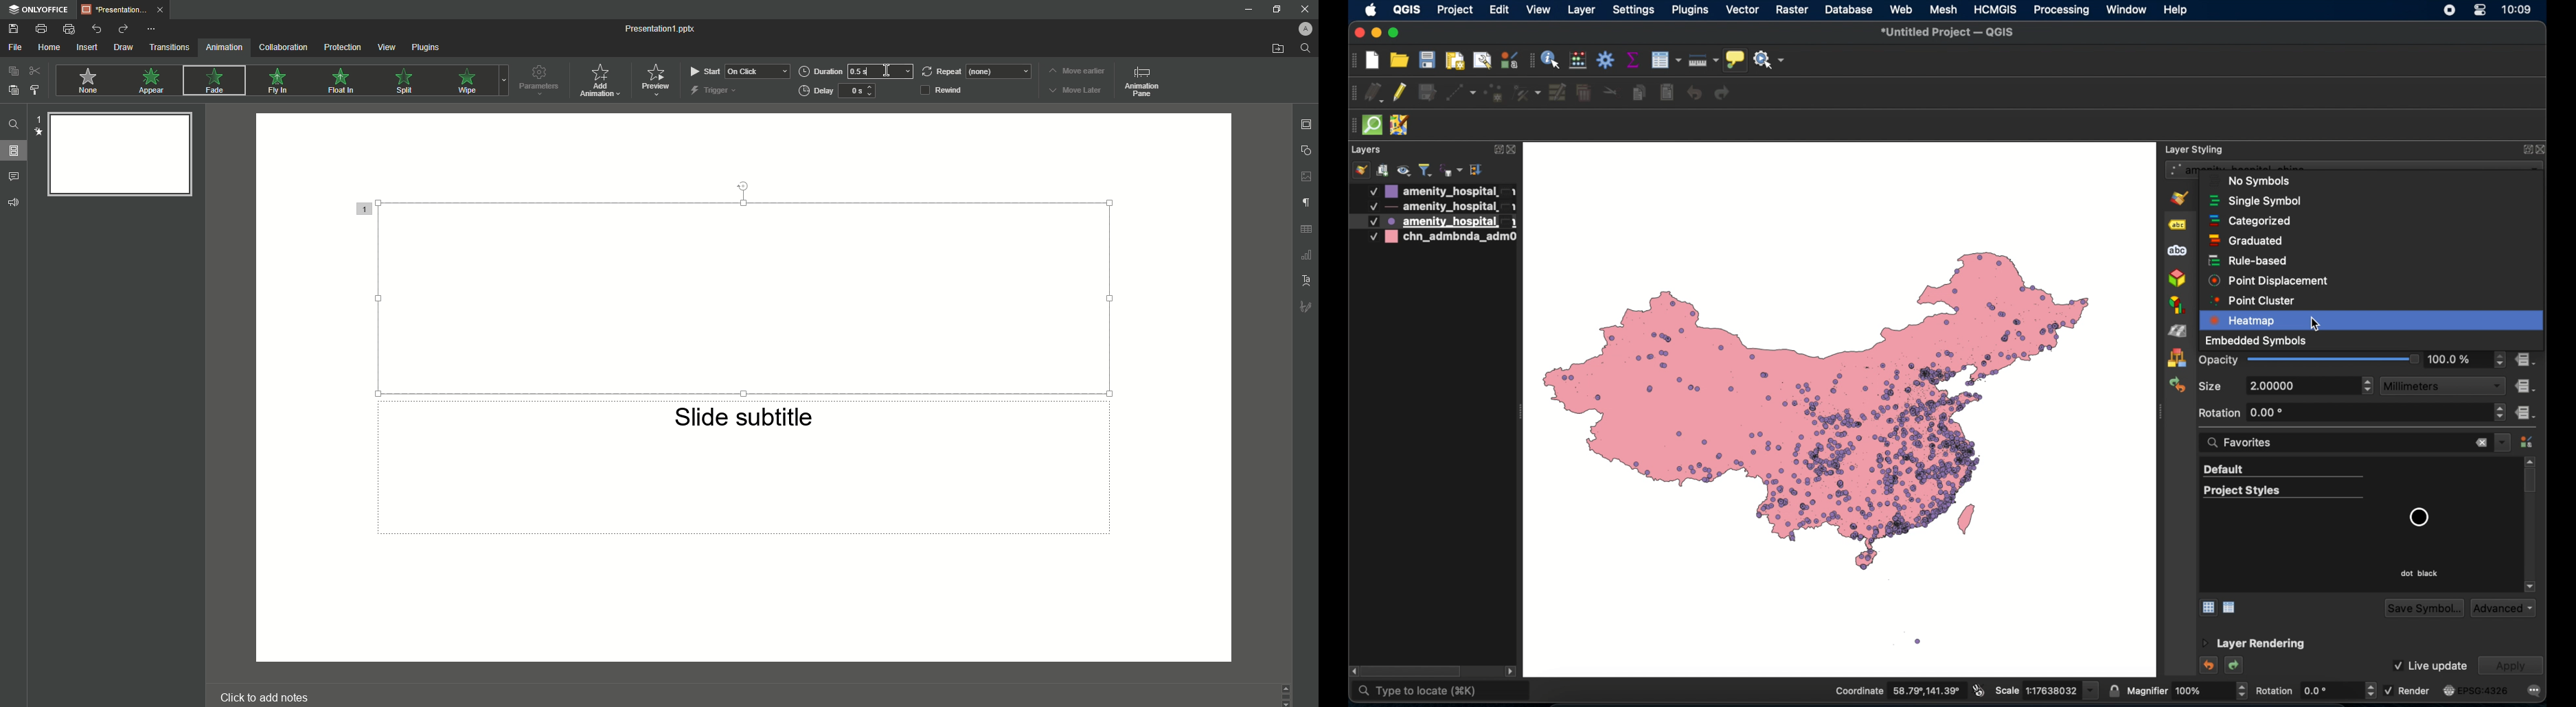  Describe the element at coordinates (2481, 444) in the screenshot. I see `close` at that location.